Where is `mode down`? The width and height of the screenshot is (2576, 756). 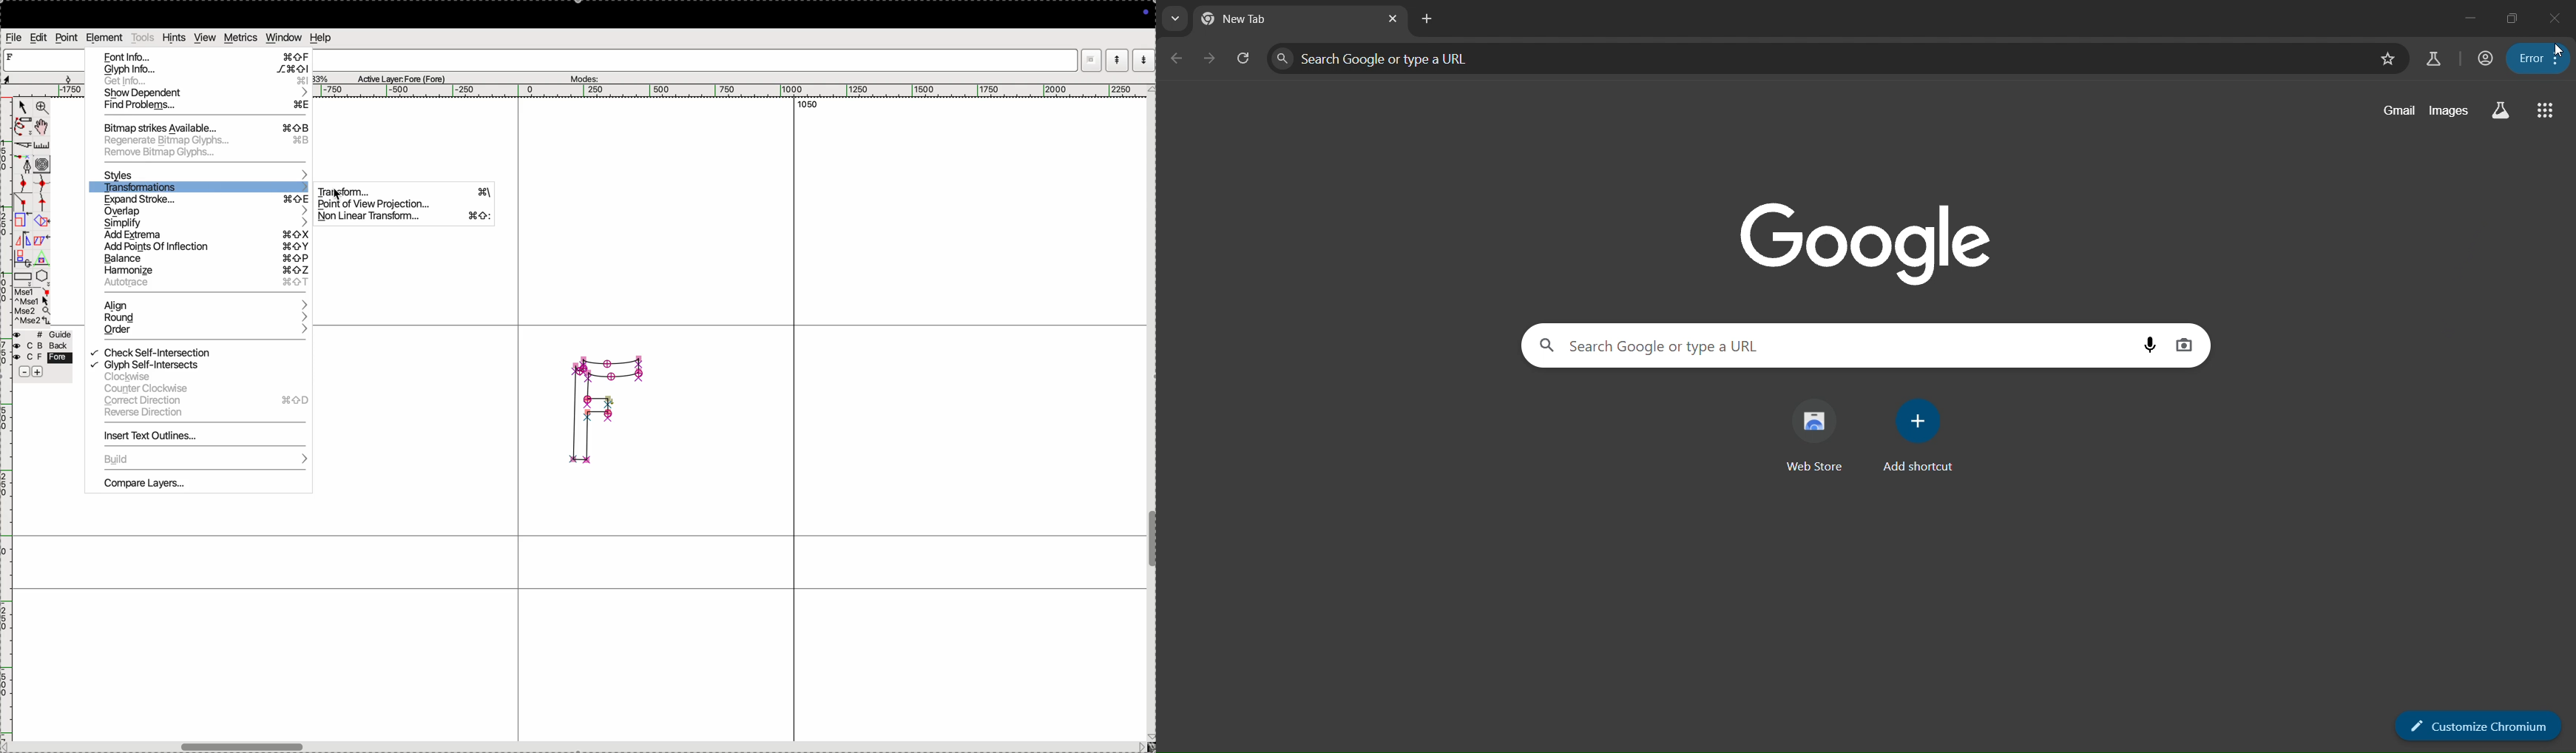 mode down is located at coordinates (1144, 59).